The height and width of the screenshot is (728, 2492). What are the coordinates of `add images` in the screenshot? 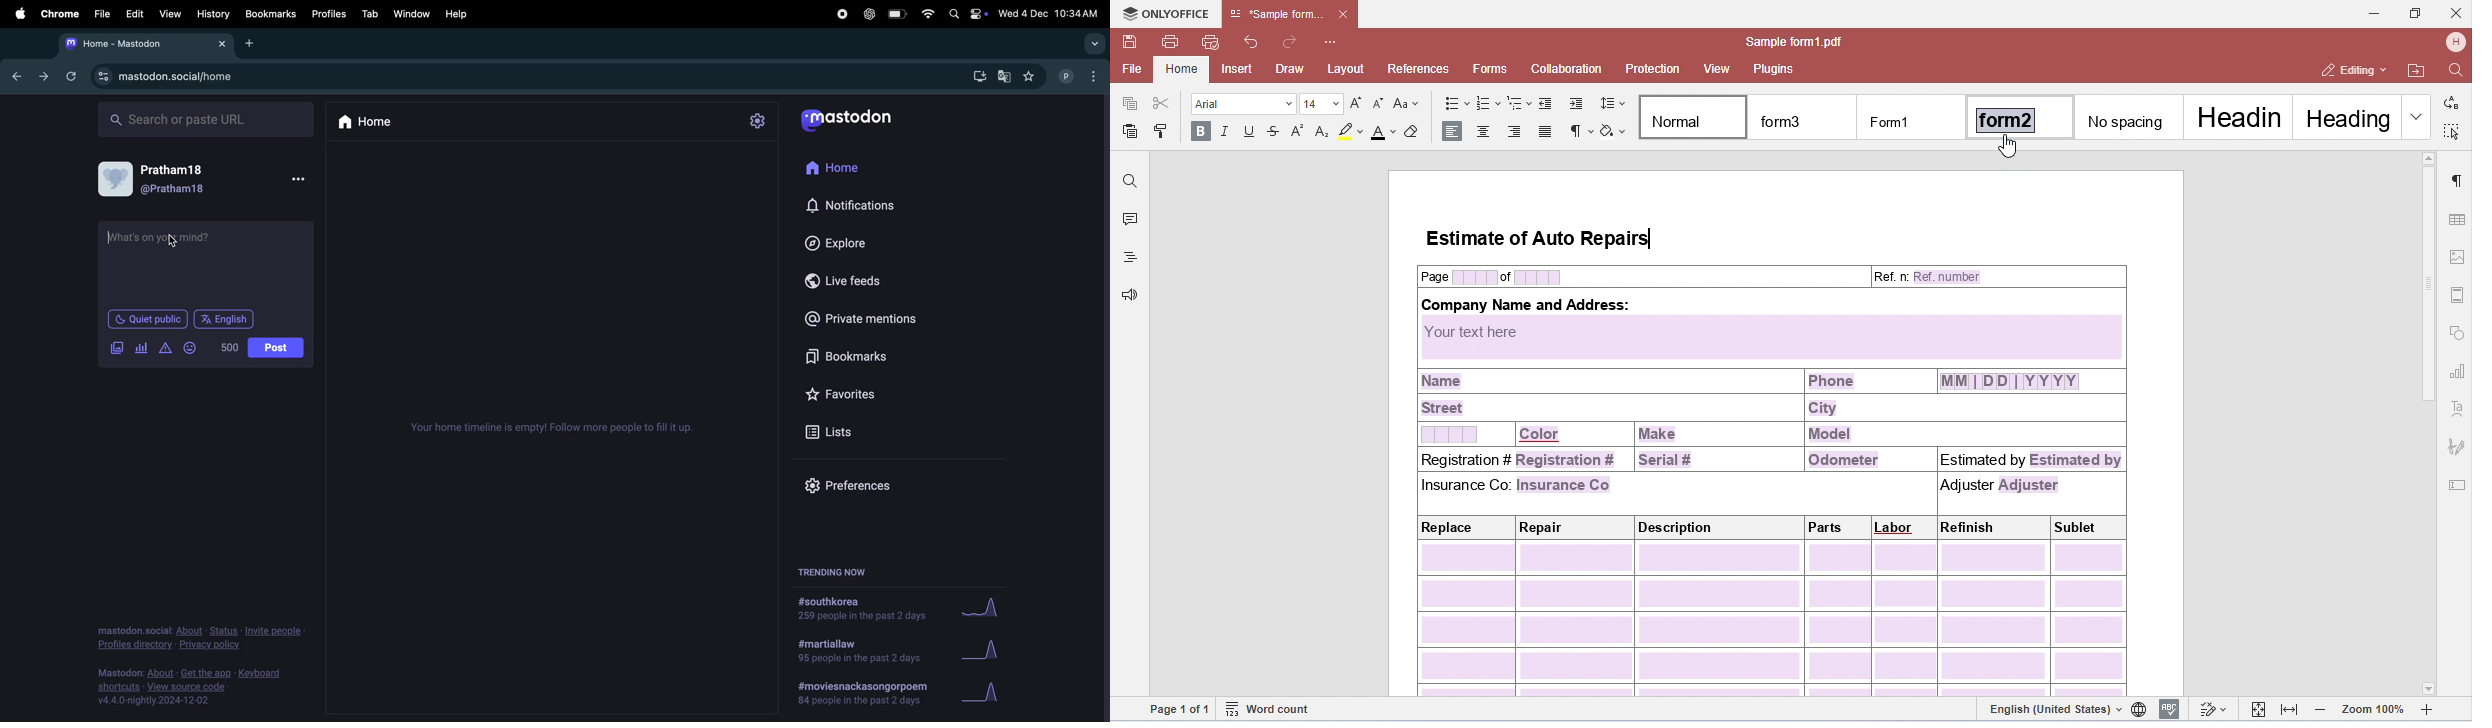 It's located at (120, 349).